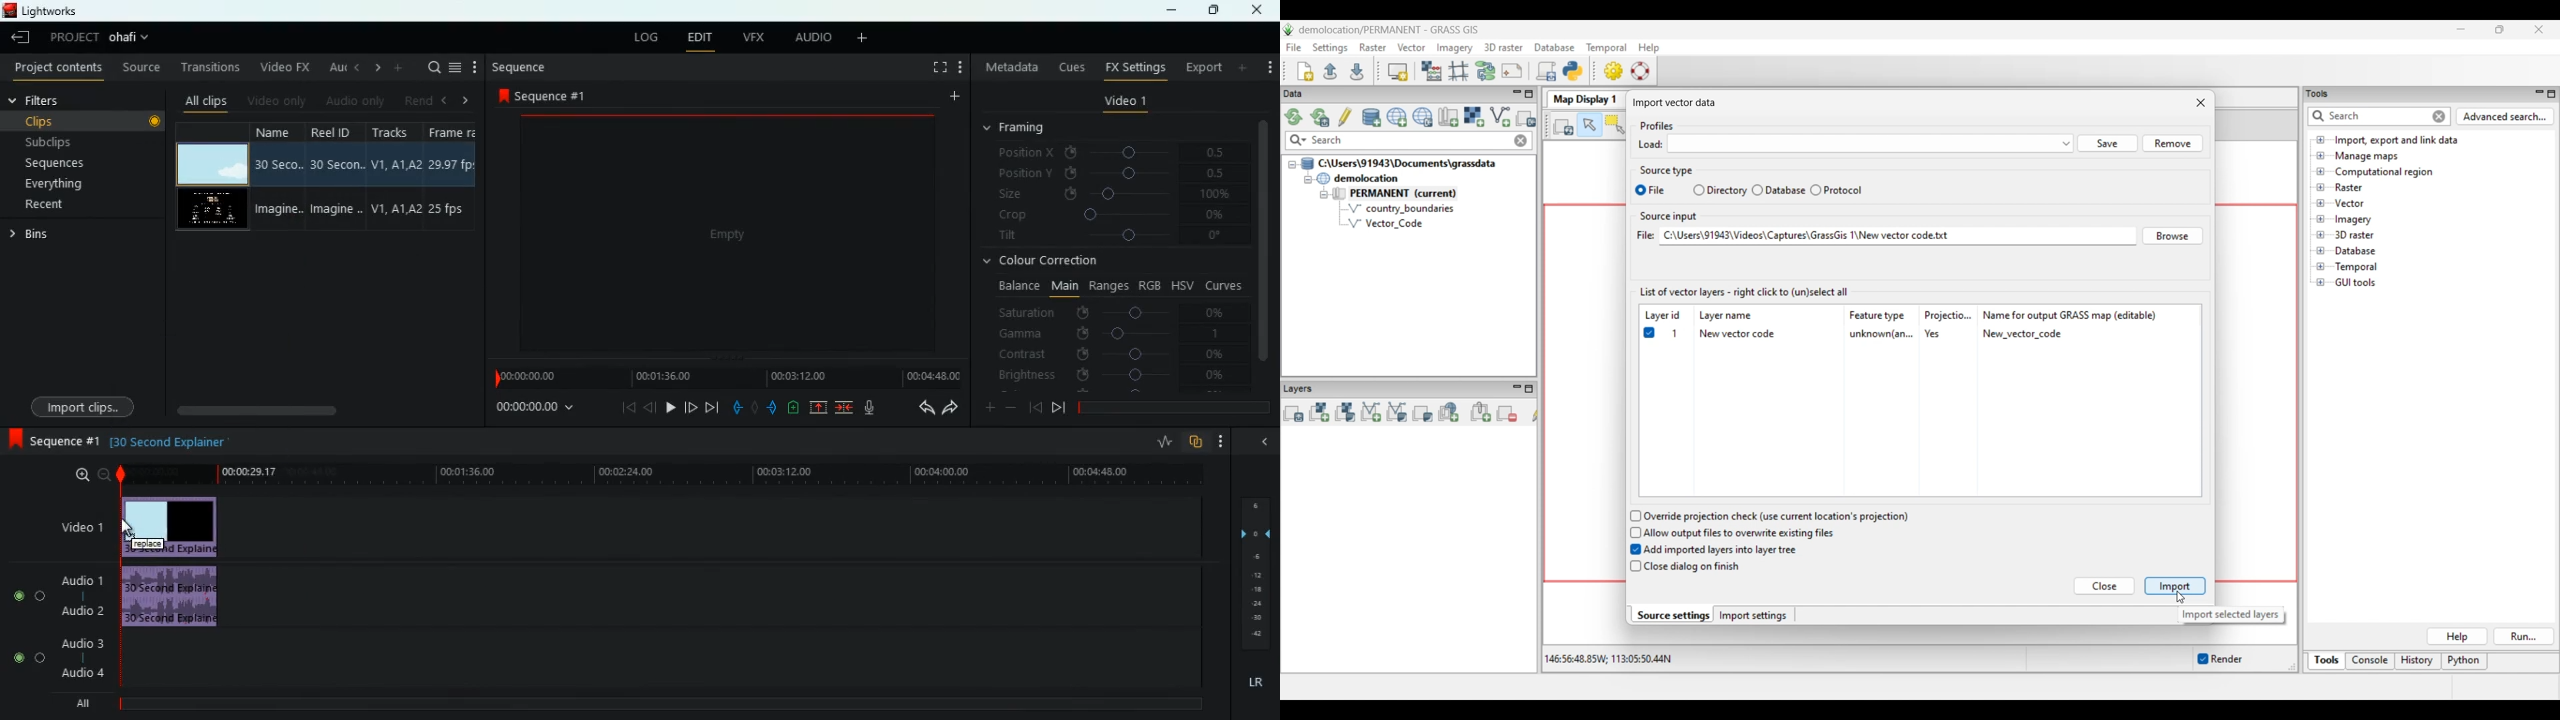 This screenshot has width=2576, height=728. What do you see at coordinates (1252, 531) in the screenshot?
I see `0 (layer)` at bounding box center [1252, 531].